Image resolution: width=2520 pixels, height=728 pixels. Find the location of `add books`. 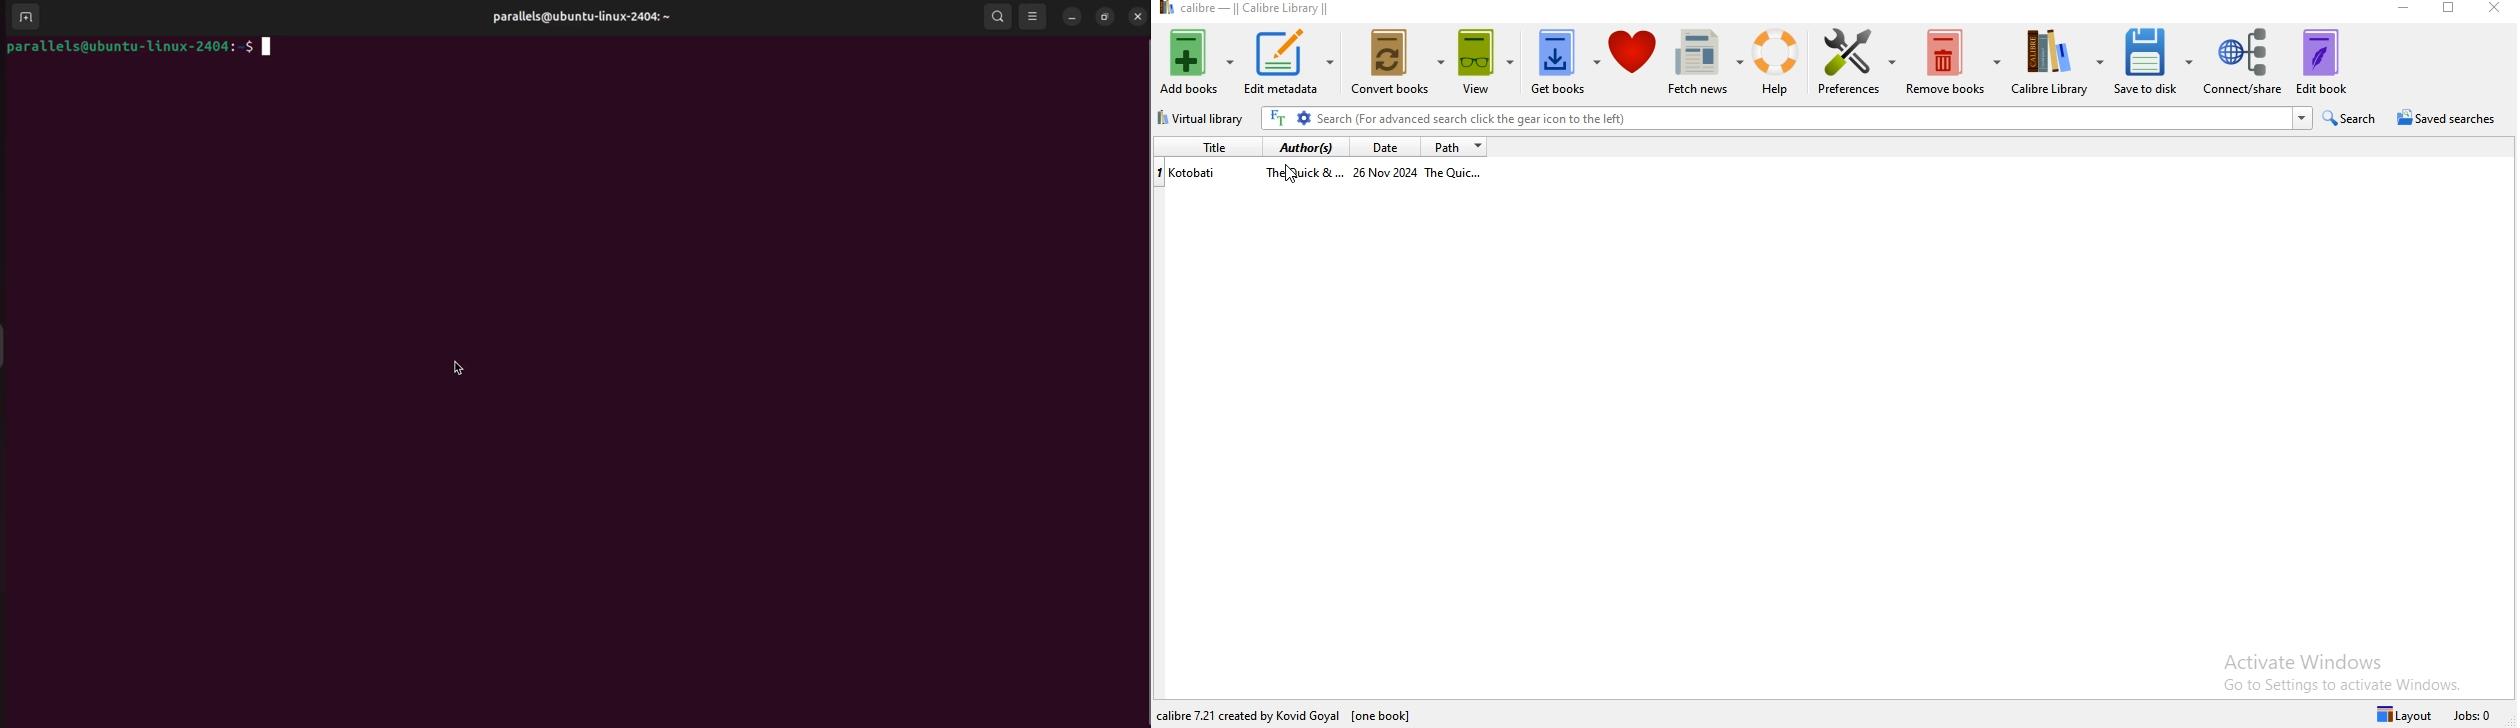

add books is located at coordinates (1197, 61).